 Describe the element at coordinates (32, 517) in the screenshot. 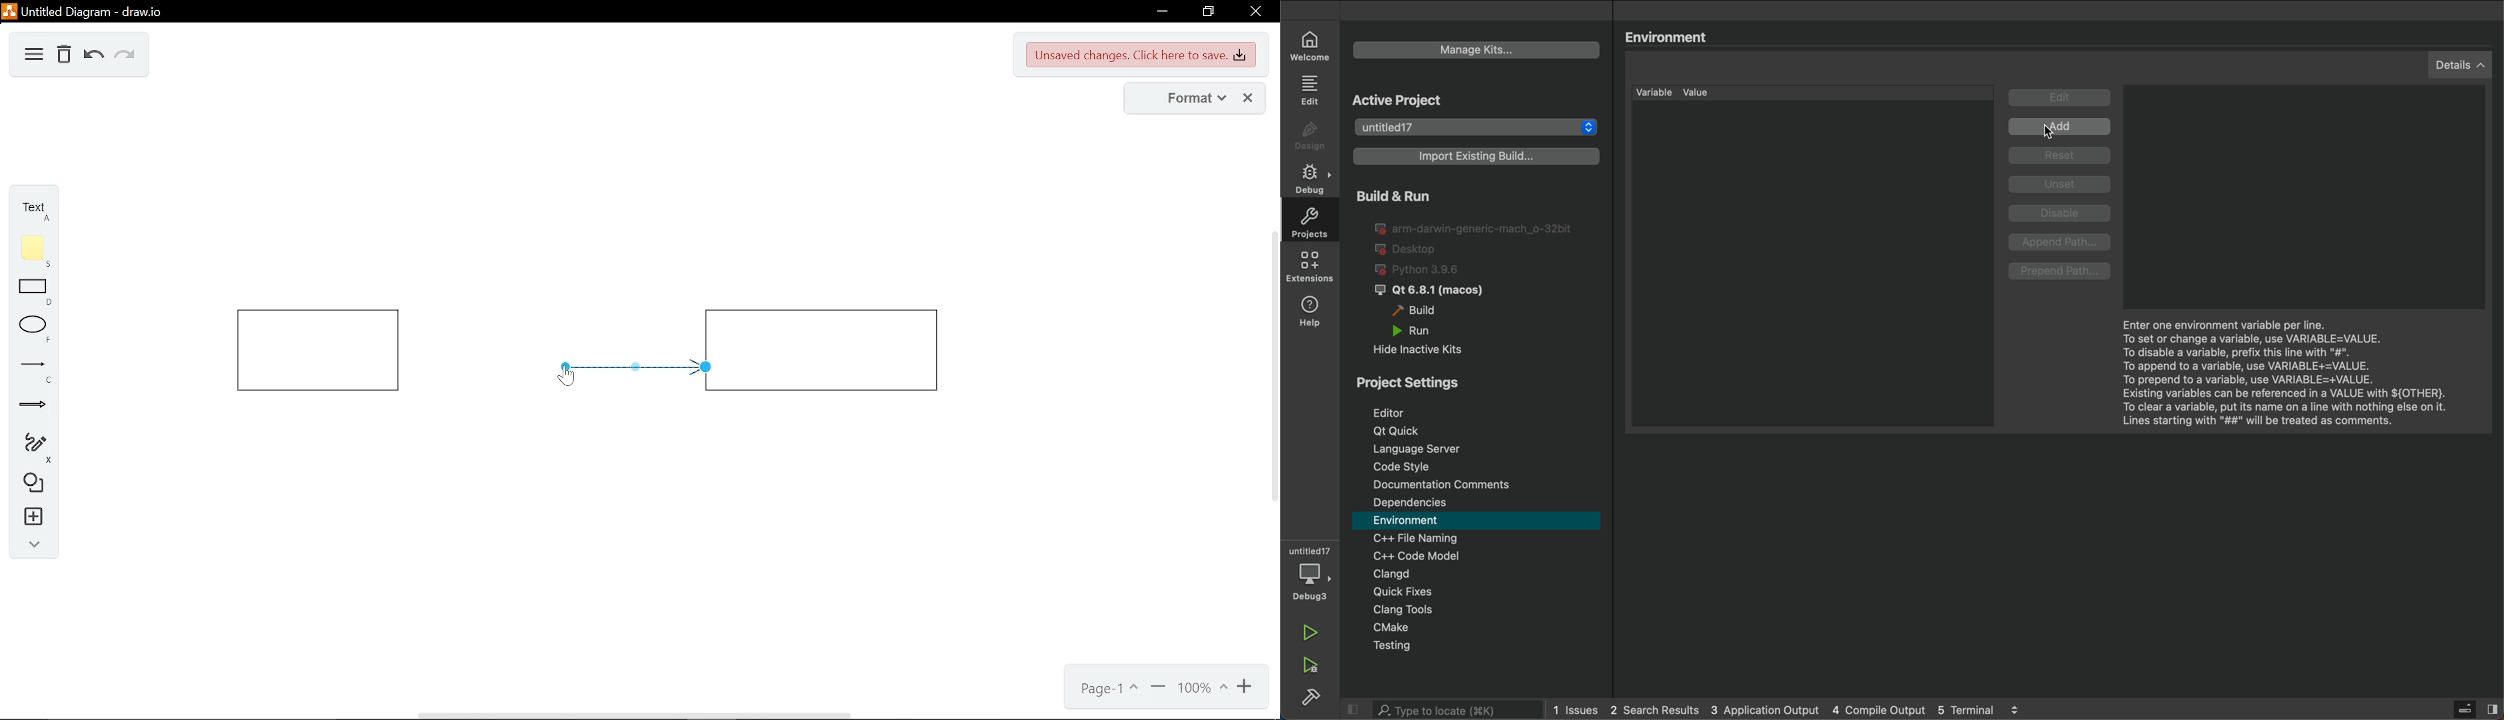

I see `insert` at that location.